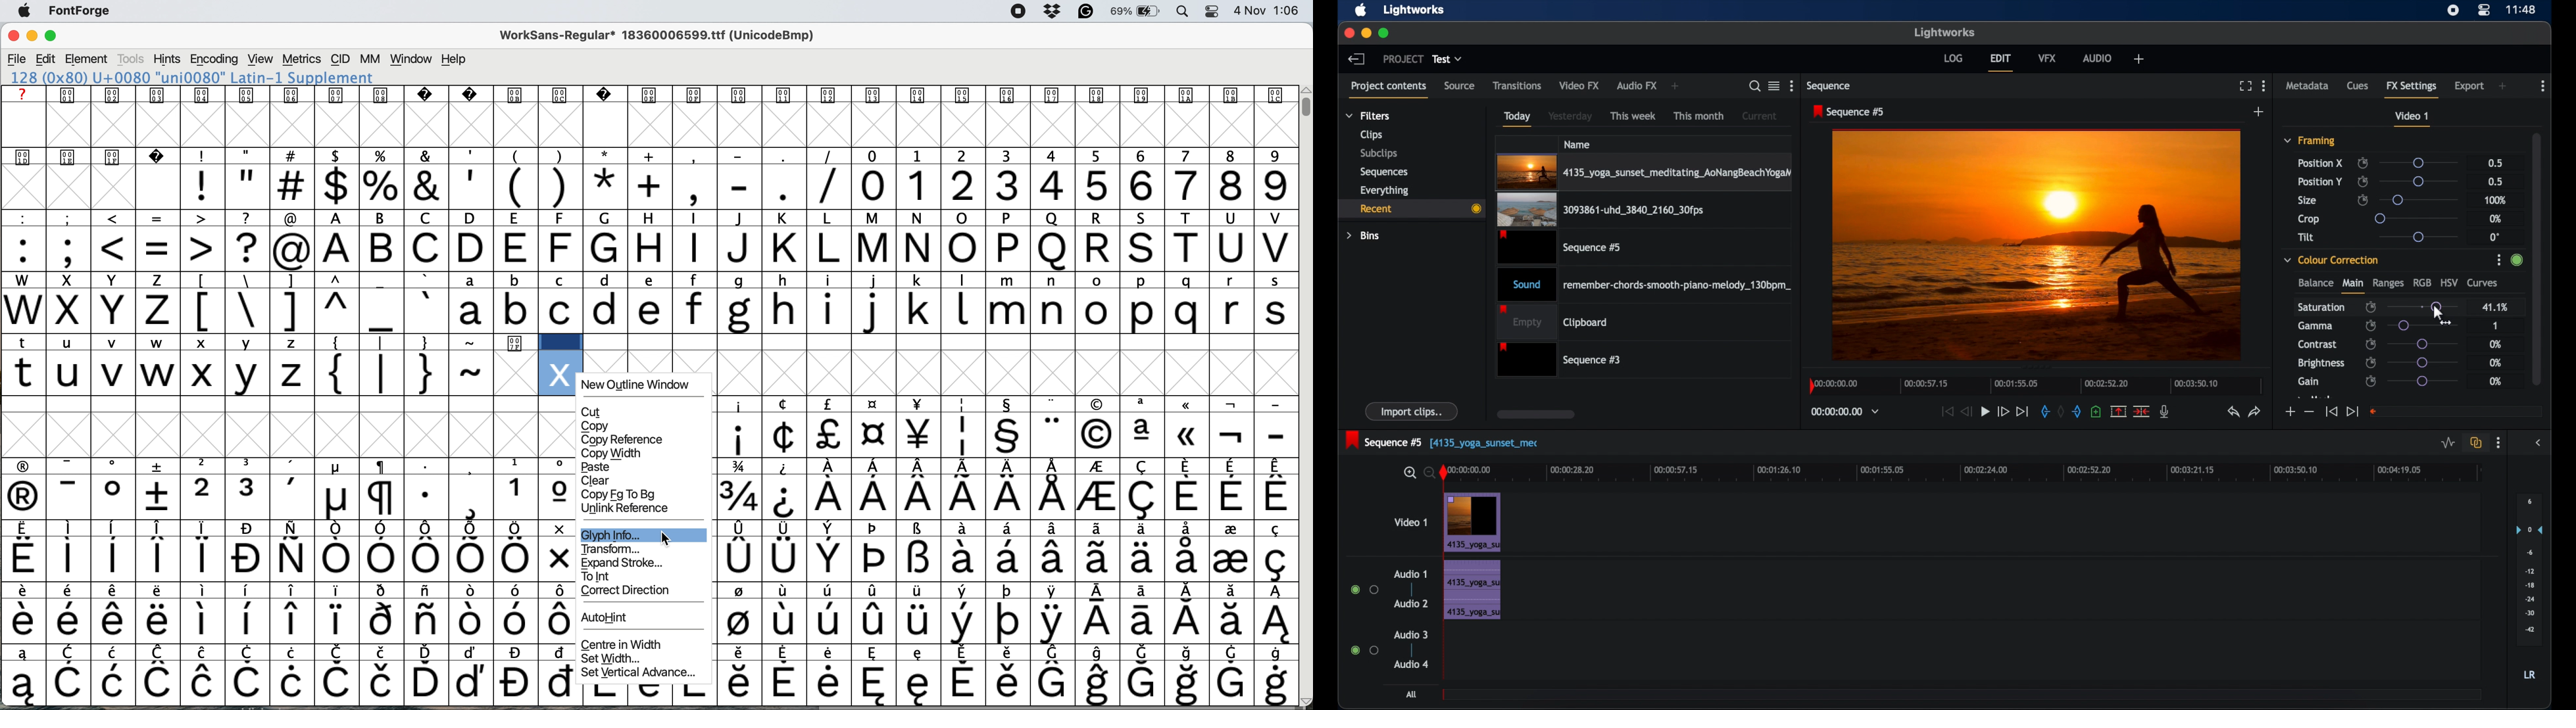 The width and height of the screenshot is (2576, 728). Describe the element at coordinates (2529, 570) in the screenshot. I see `audio output levels` at that location.